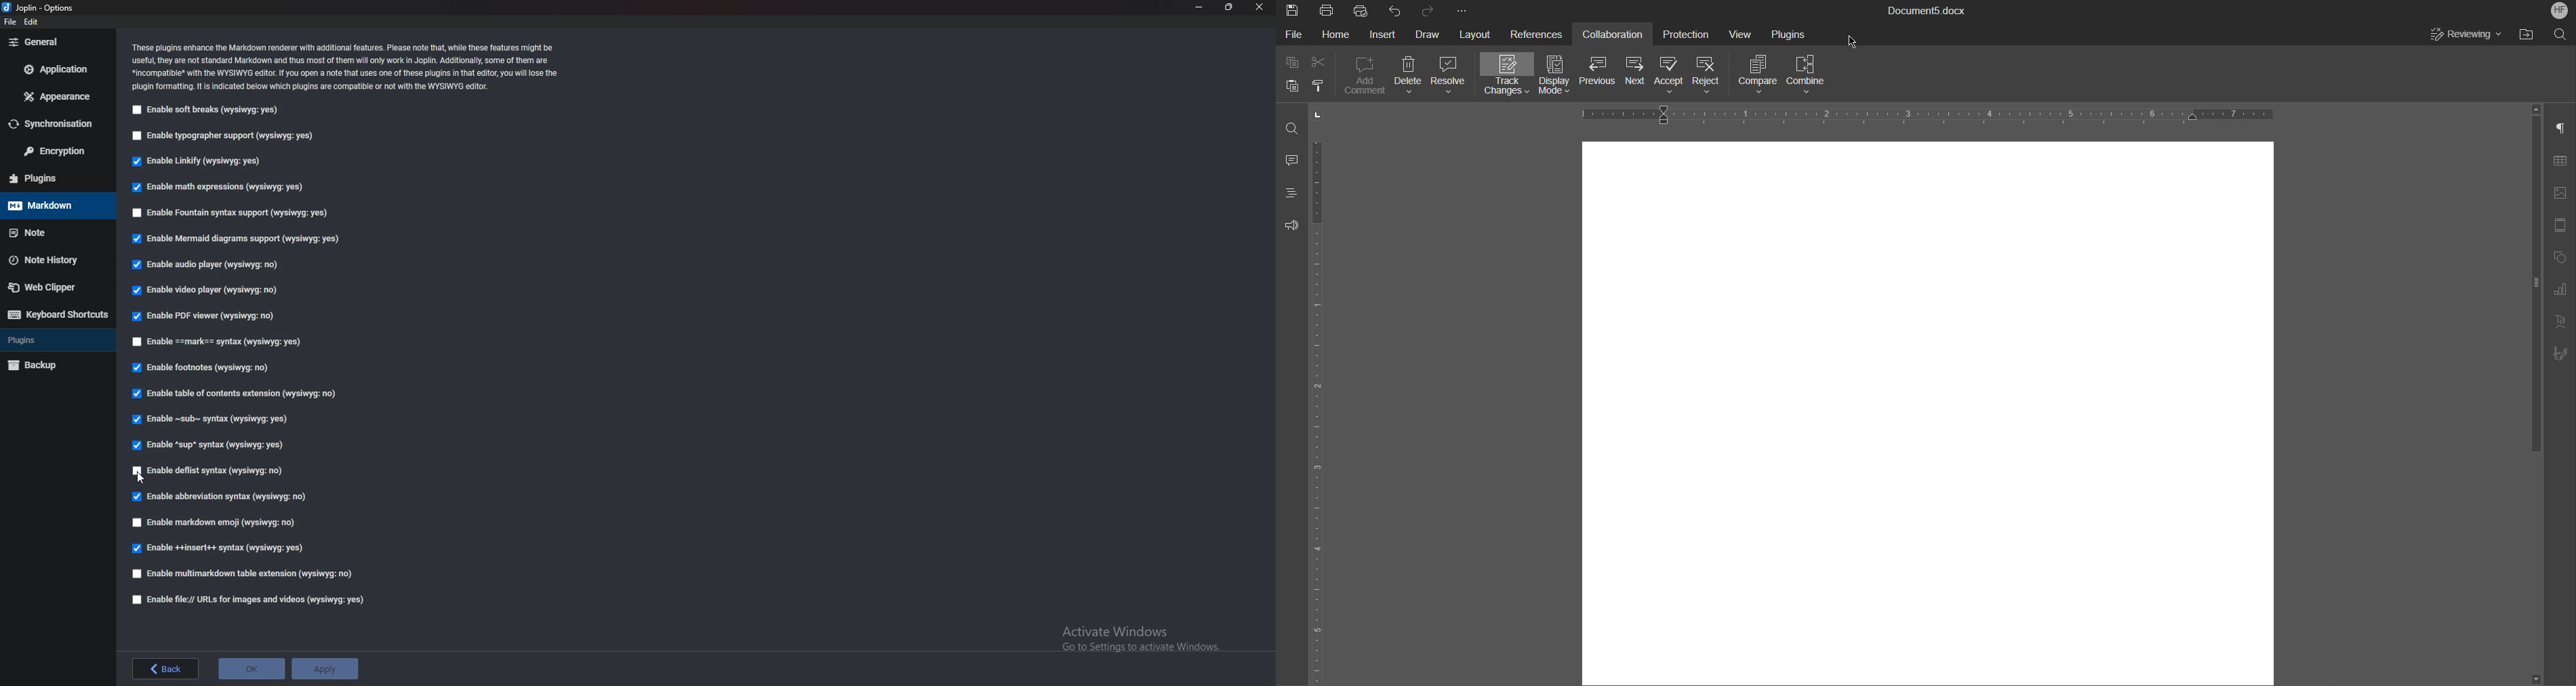  Describe the element at coordinates (57, 41) in the screenshot. I see `general` at that location.